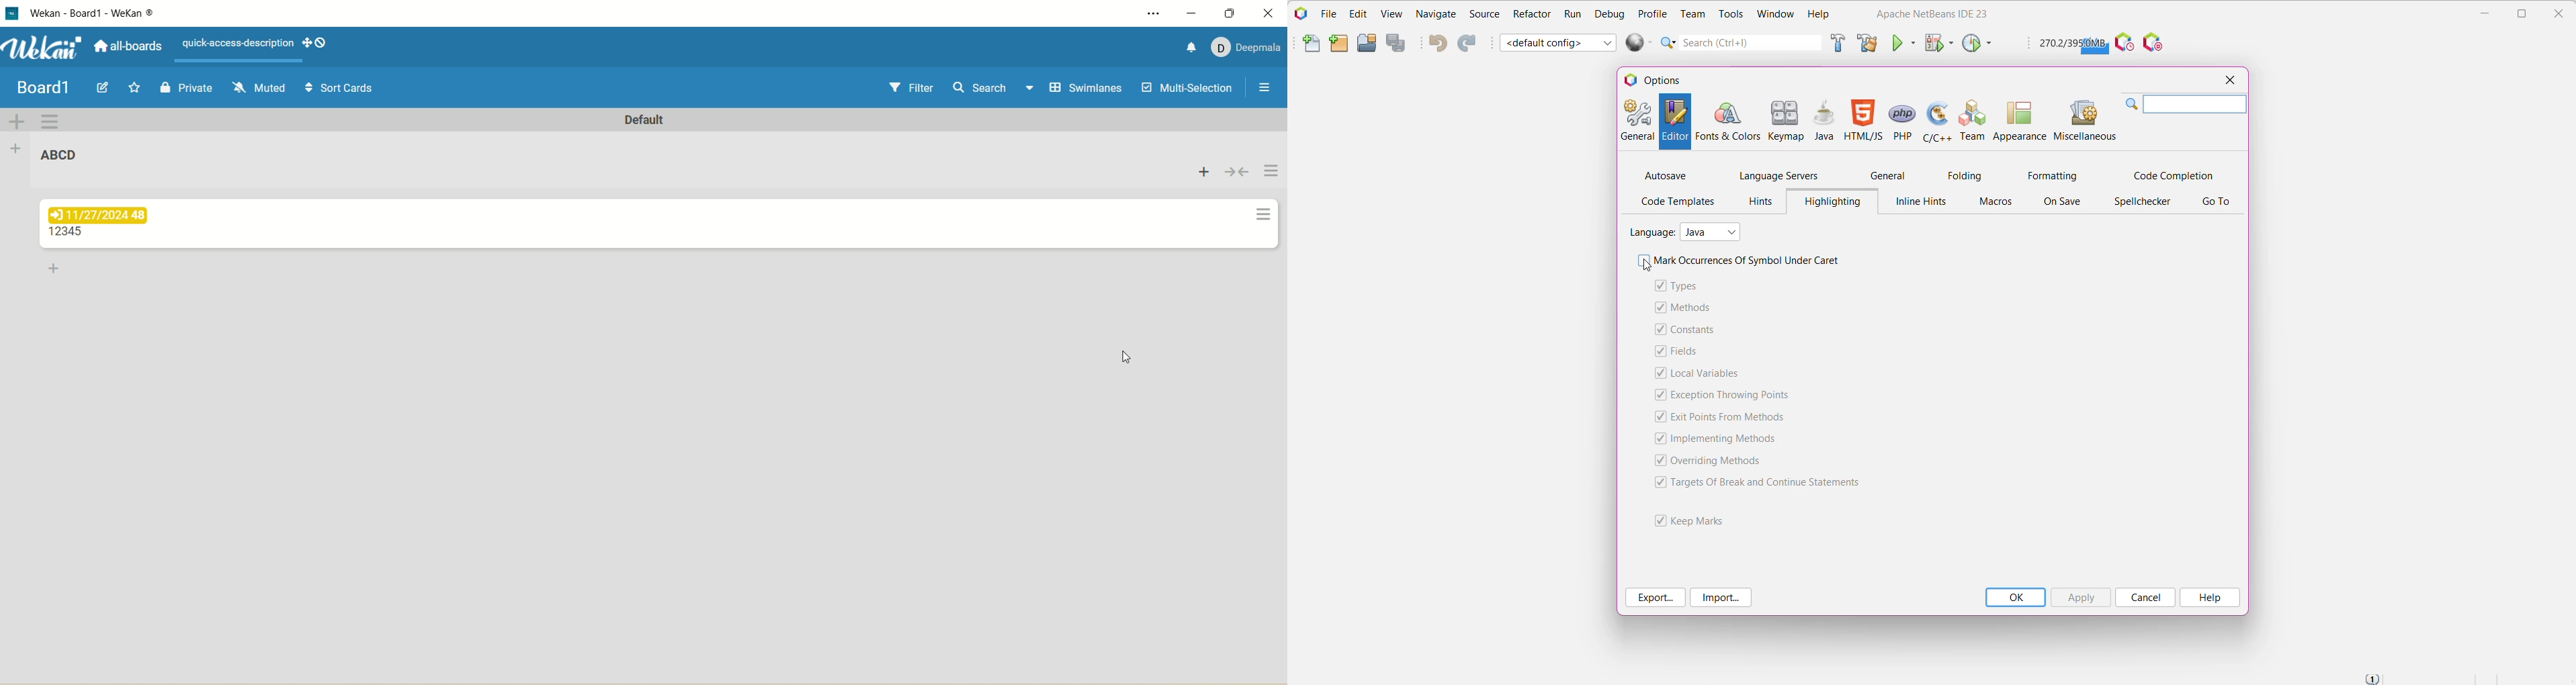 The image size is (2576, 700). What do you see at coordinates (18, 151) in the screenshot?
I see `add list` at bounding box center [18, 151].